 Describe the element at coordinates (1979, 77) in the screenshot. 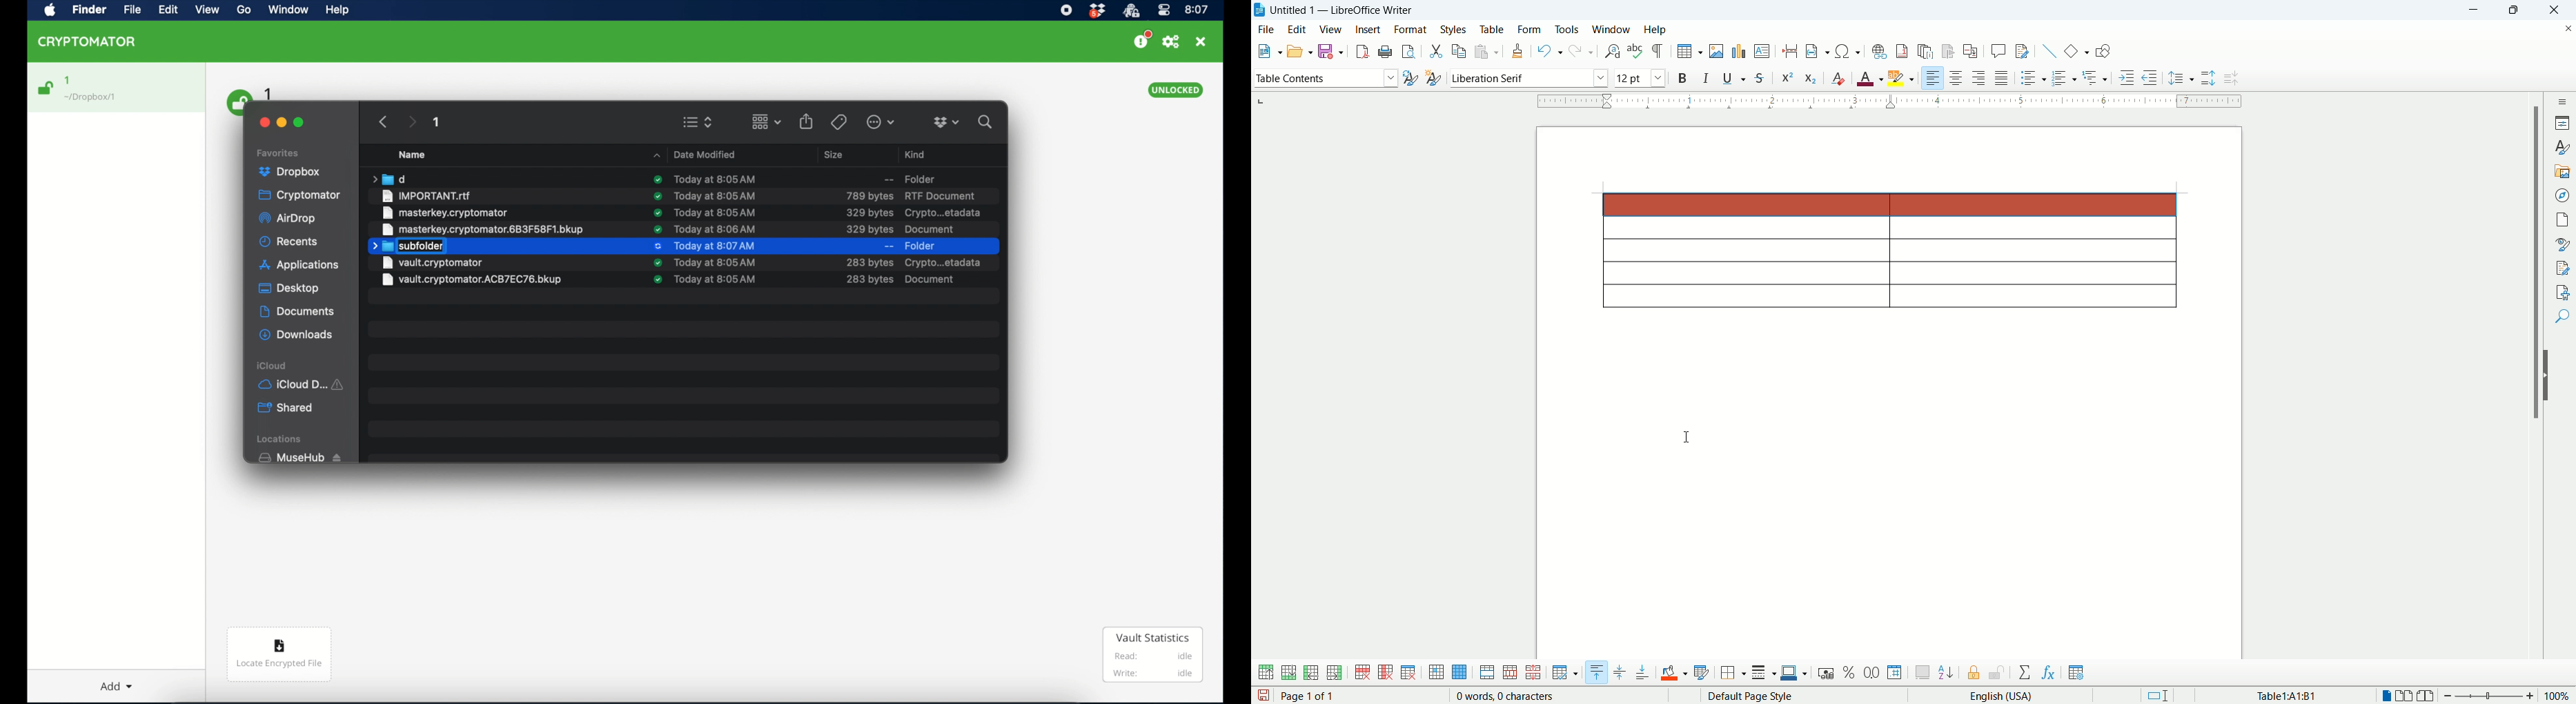

I see `left align` at that location.